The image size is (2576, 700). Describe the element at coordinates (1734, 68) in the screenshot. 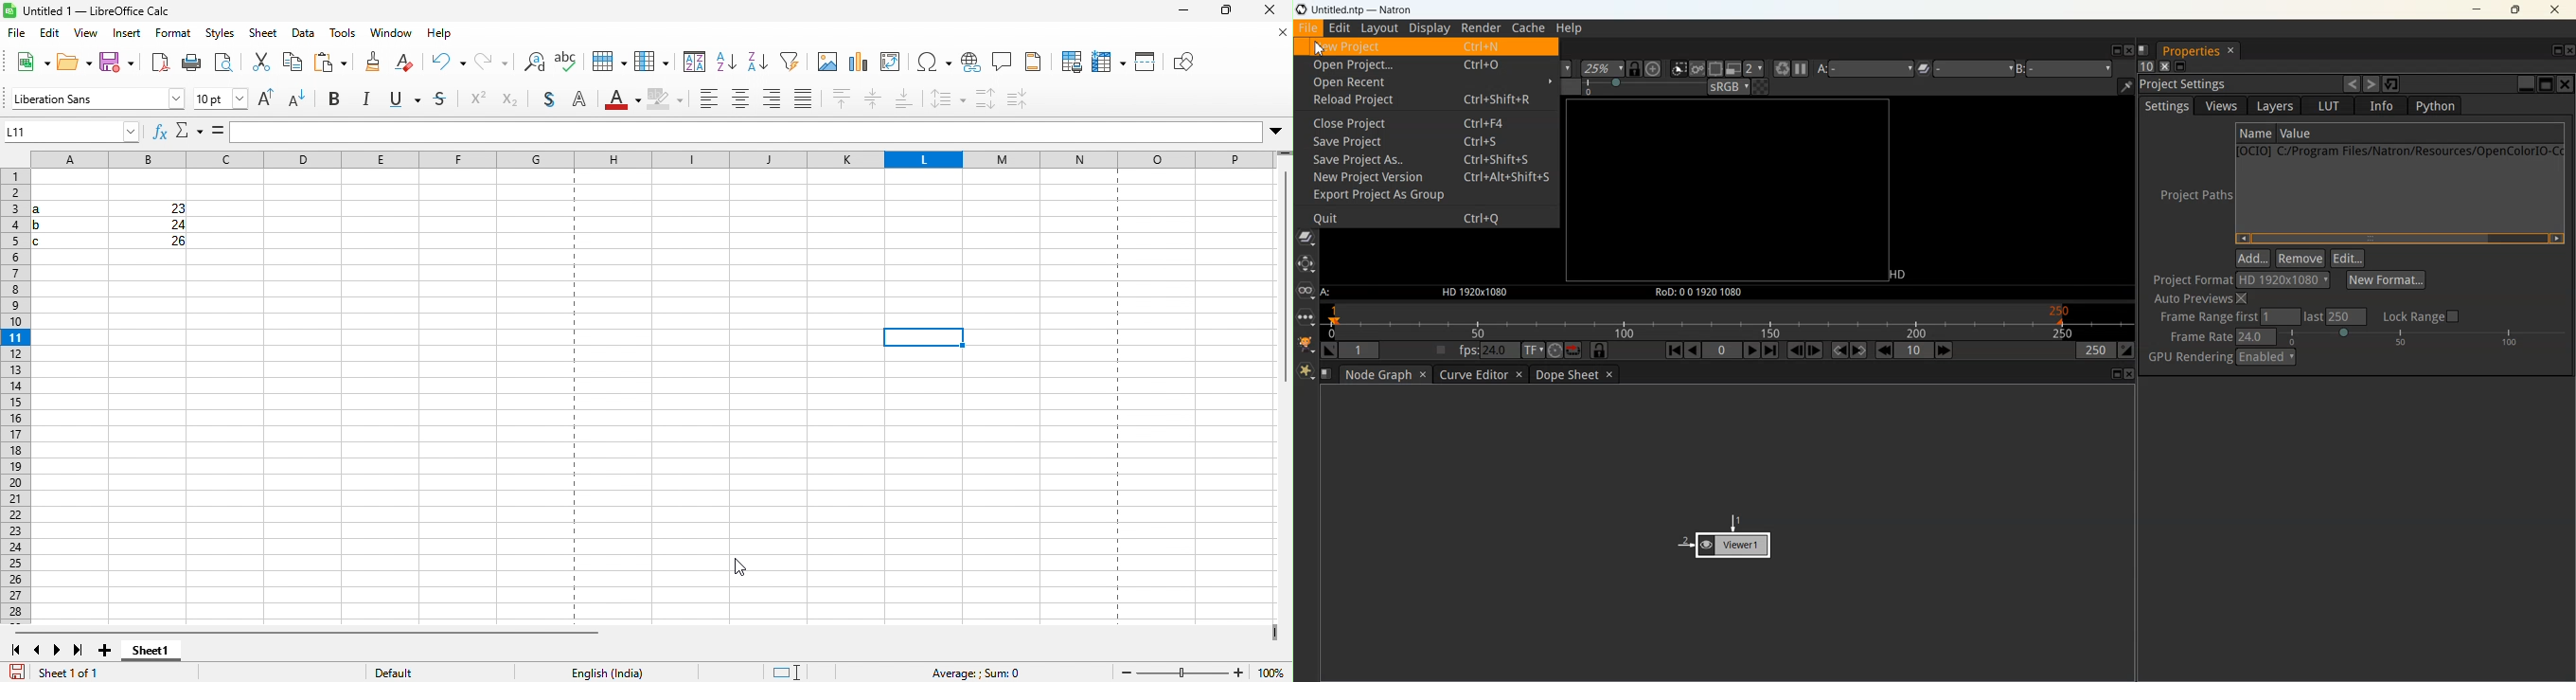

I see `Proxy mode` at that location.